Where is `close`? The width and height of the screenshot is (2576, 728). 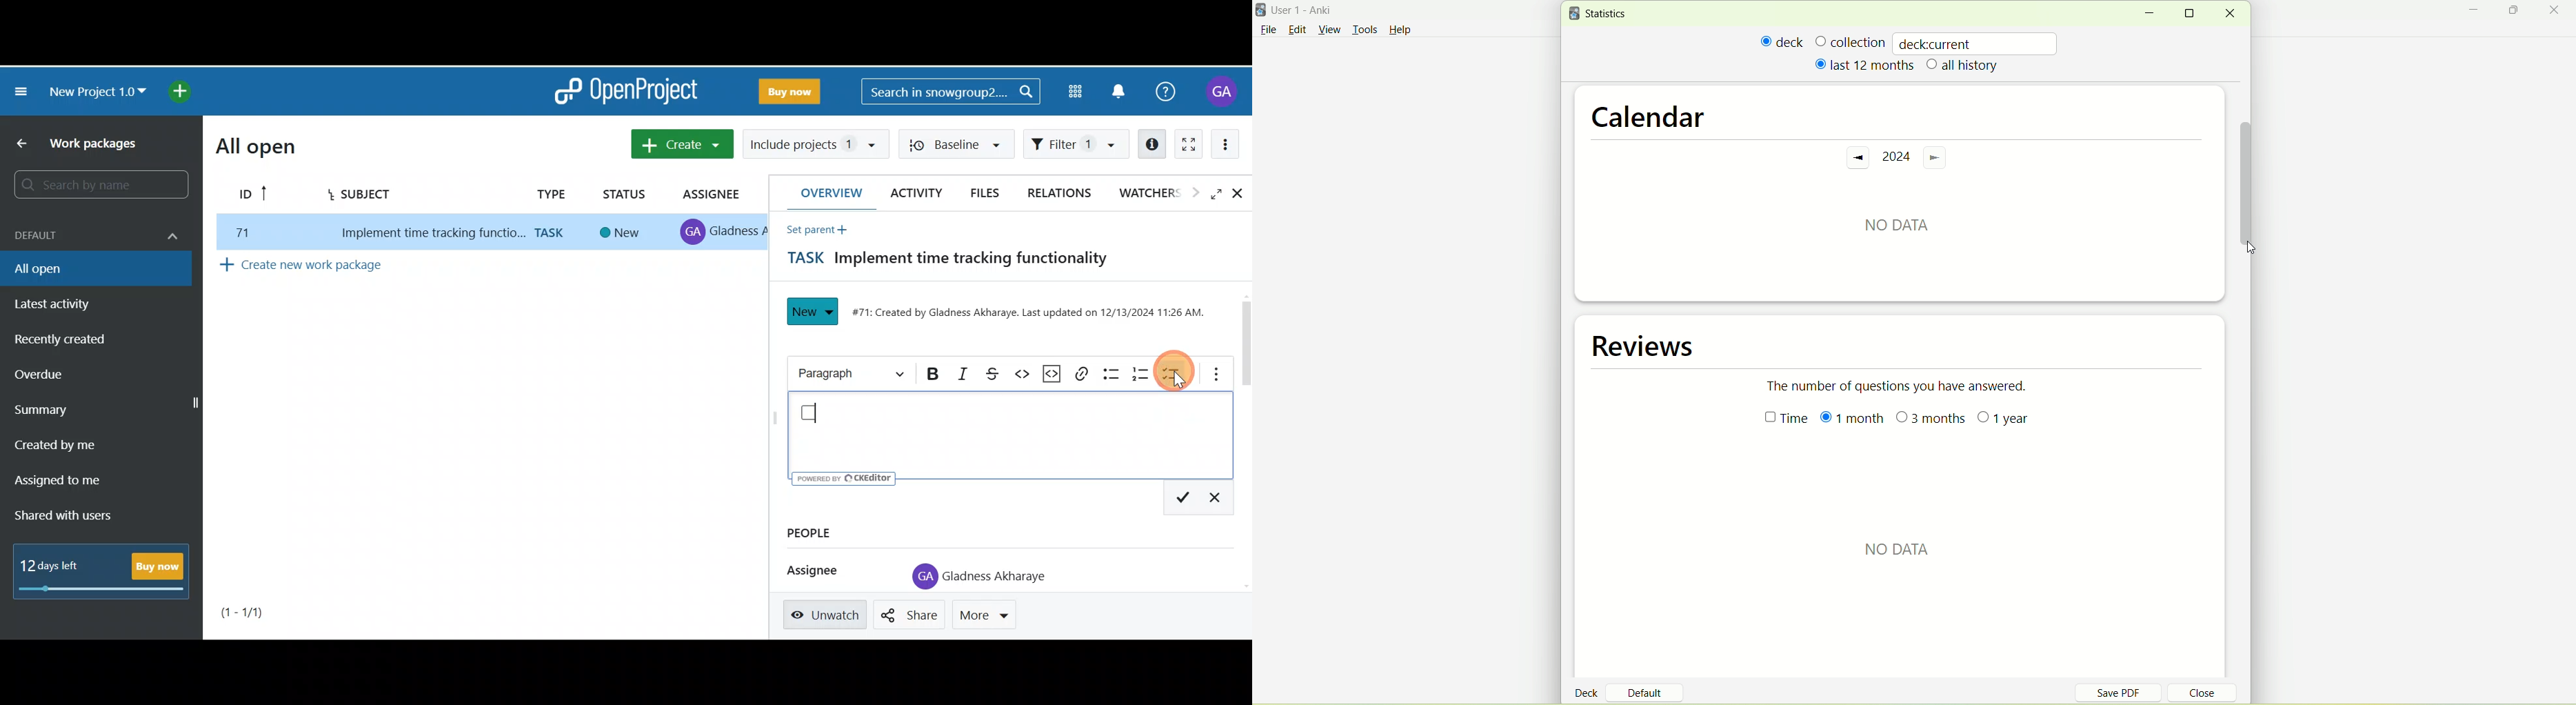 close is located at coordinates (2557, 11).